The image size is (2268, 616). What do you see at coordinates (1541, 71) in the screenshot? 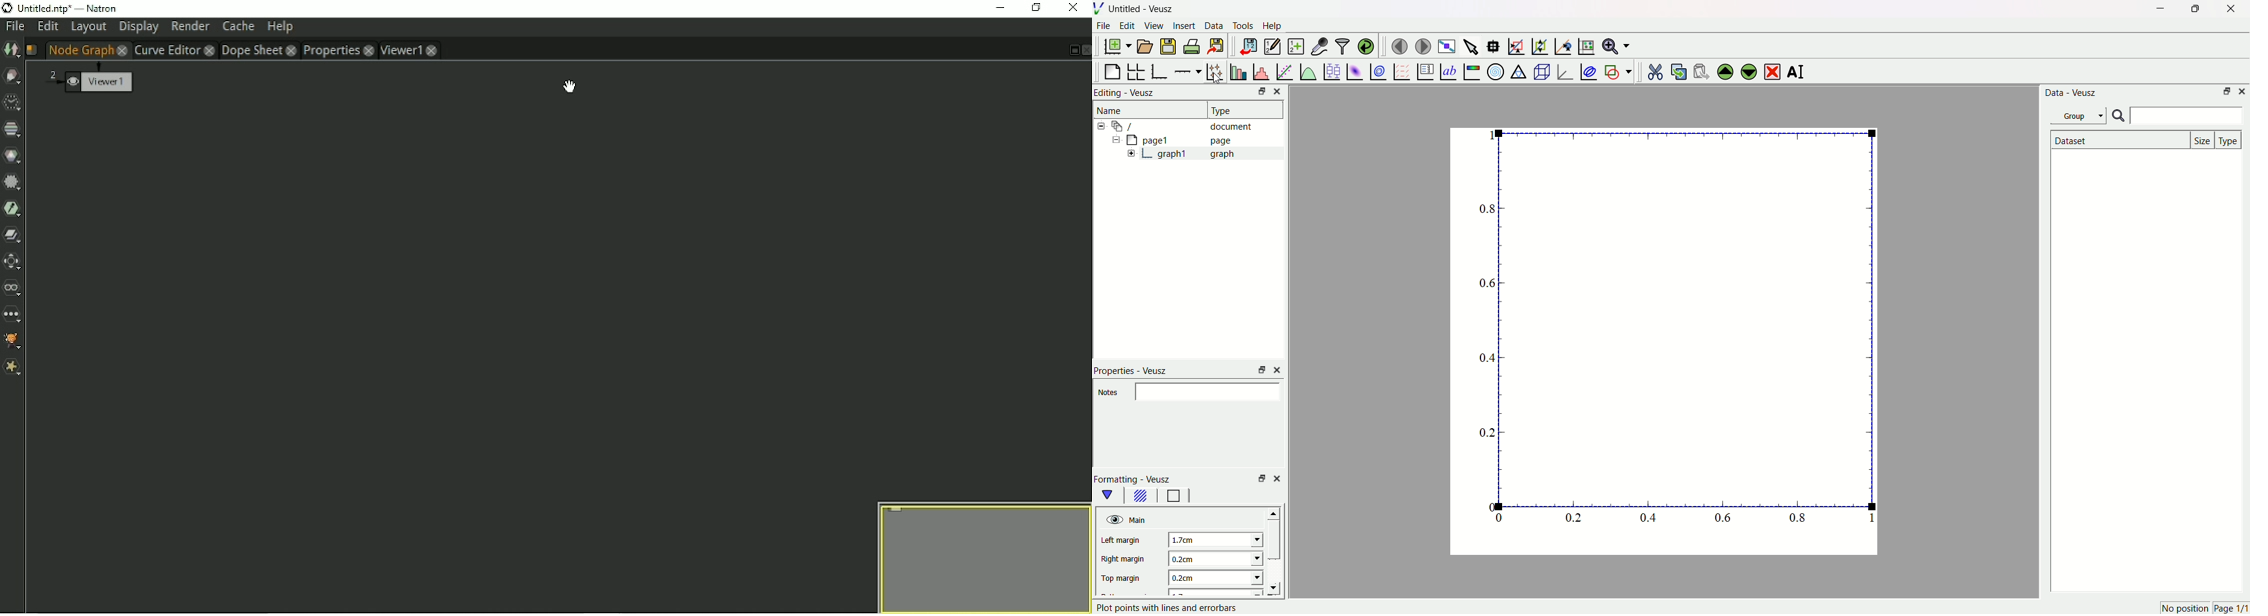
I see `3d scenes` at bounding box center [1541, 71].